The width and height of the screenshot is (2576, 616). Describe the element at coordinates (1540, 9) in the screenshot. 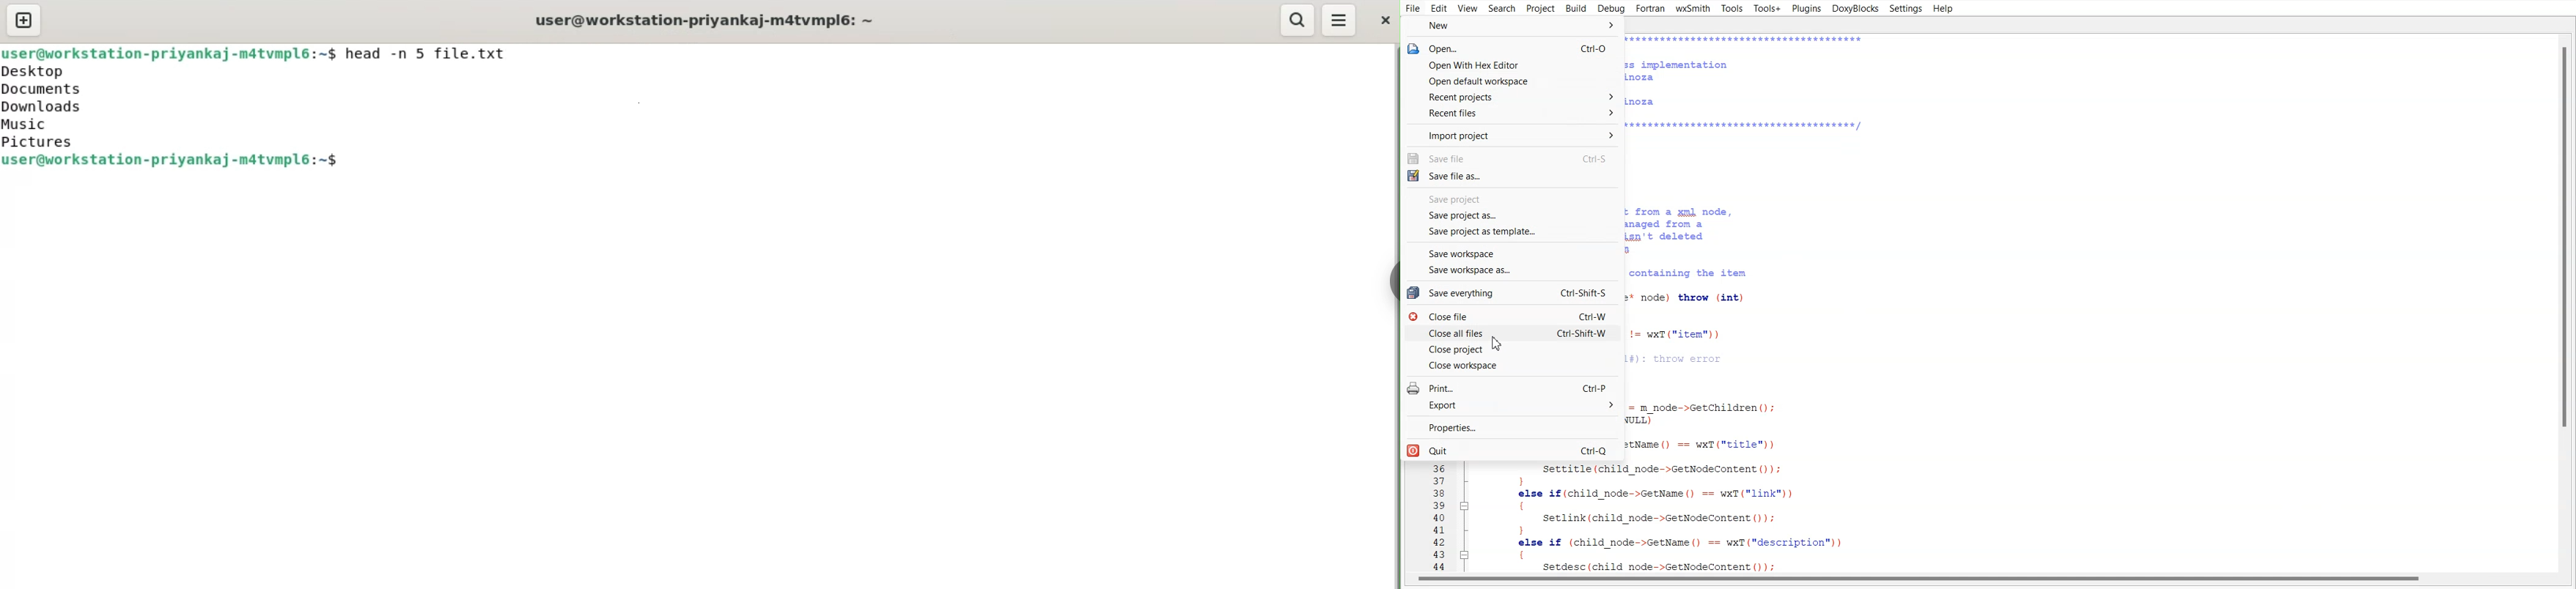

I see `Project` at that location.